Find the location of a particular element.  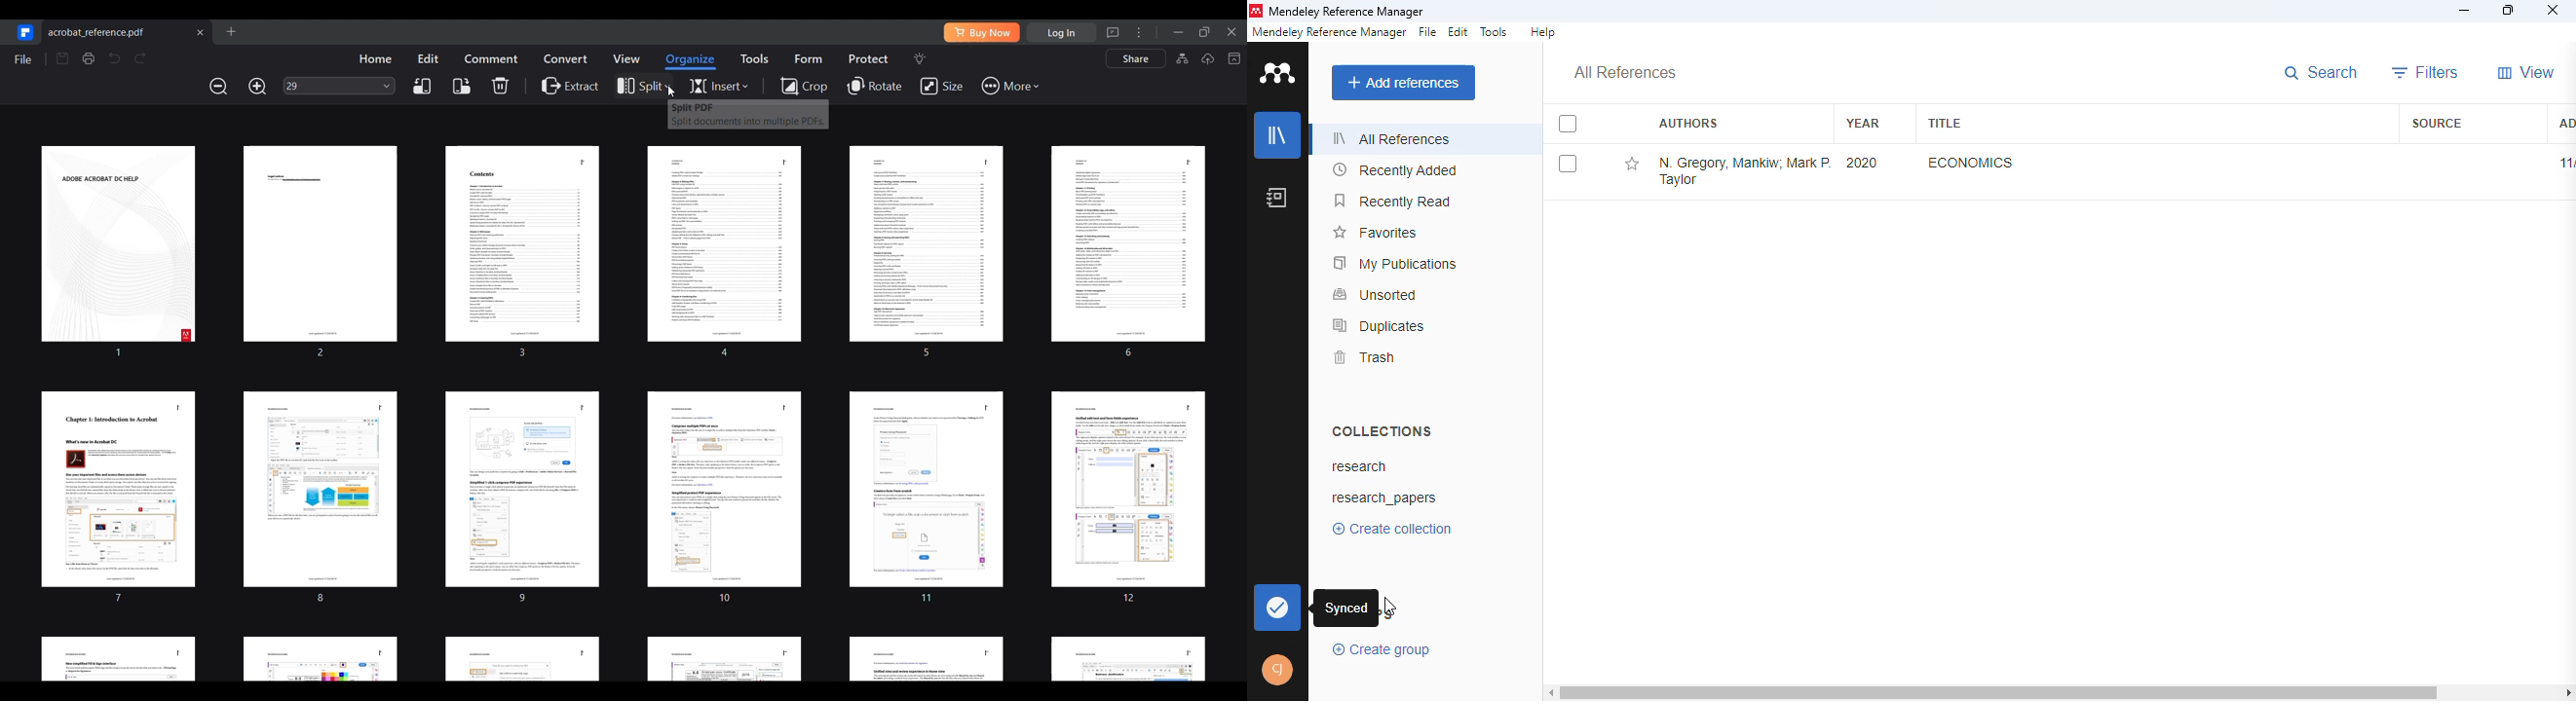

source is located at coordinates (2438, 122).